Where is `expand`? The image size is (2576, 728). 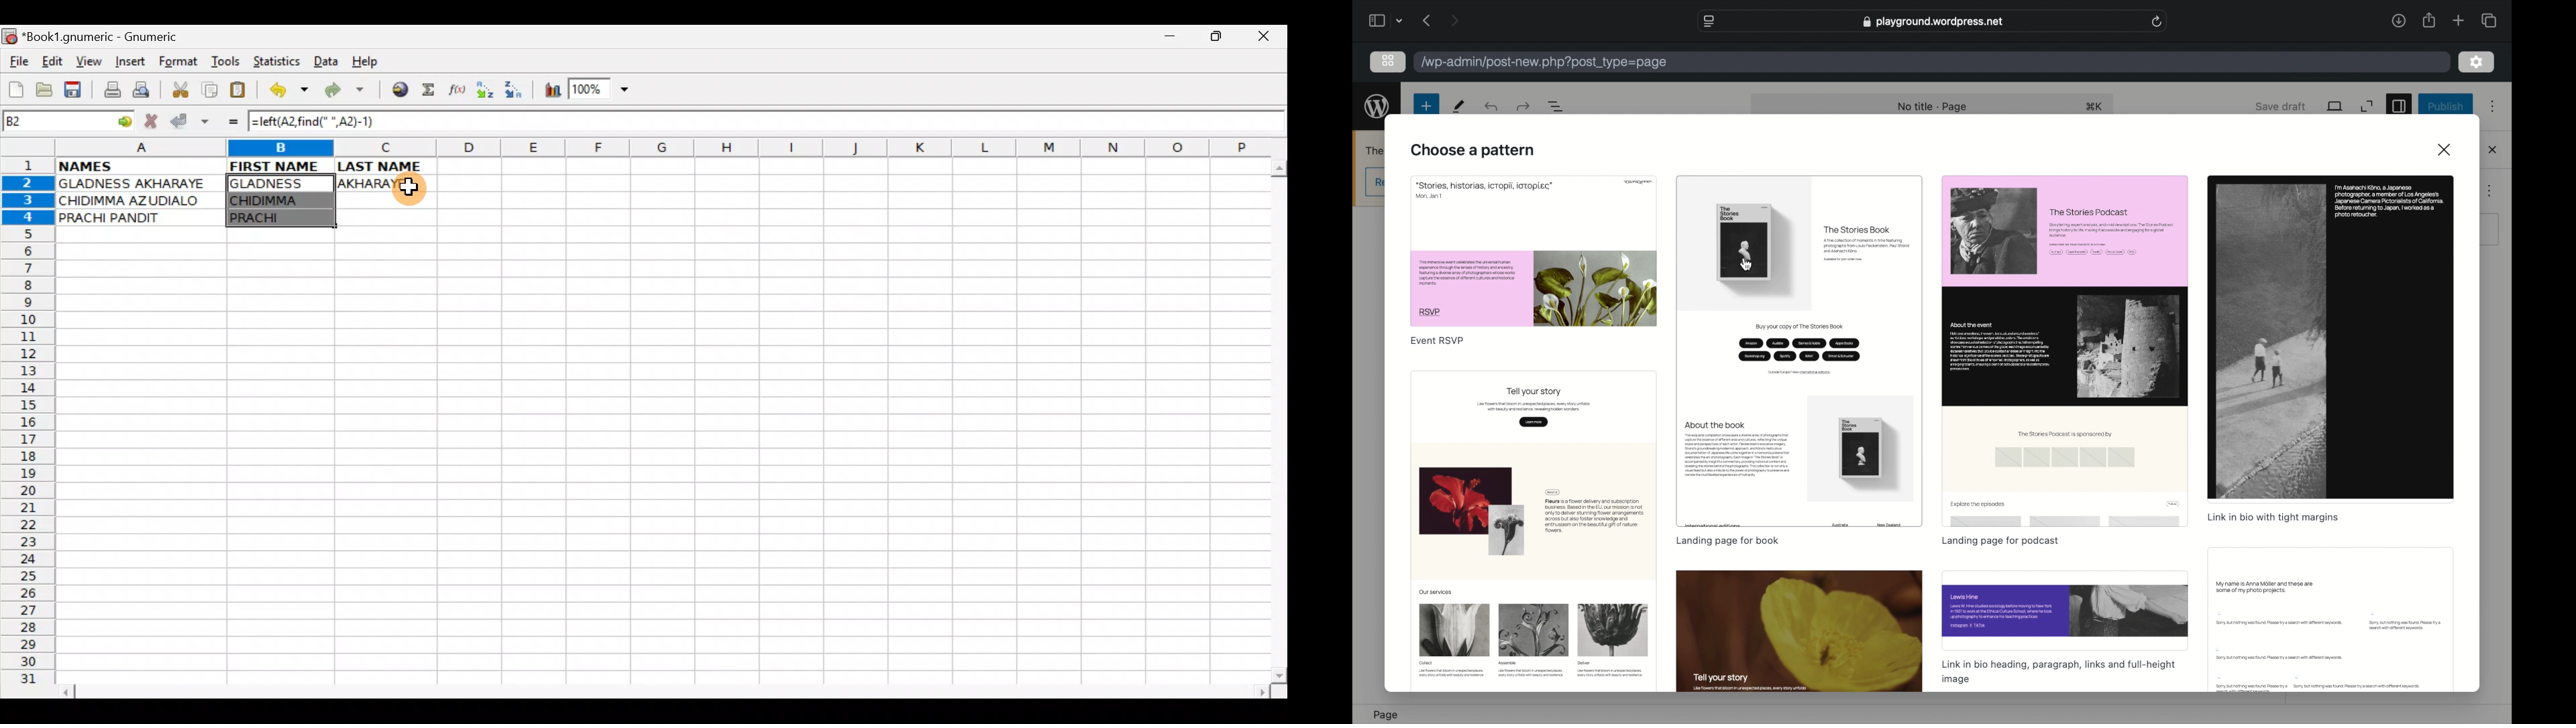 expand is located at coordinates (2367, 107).